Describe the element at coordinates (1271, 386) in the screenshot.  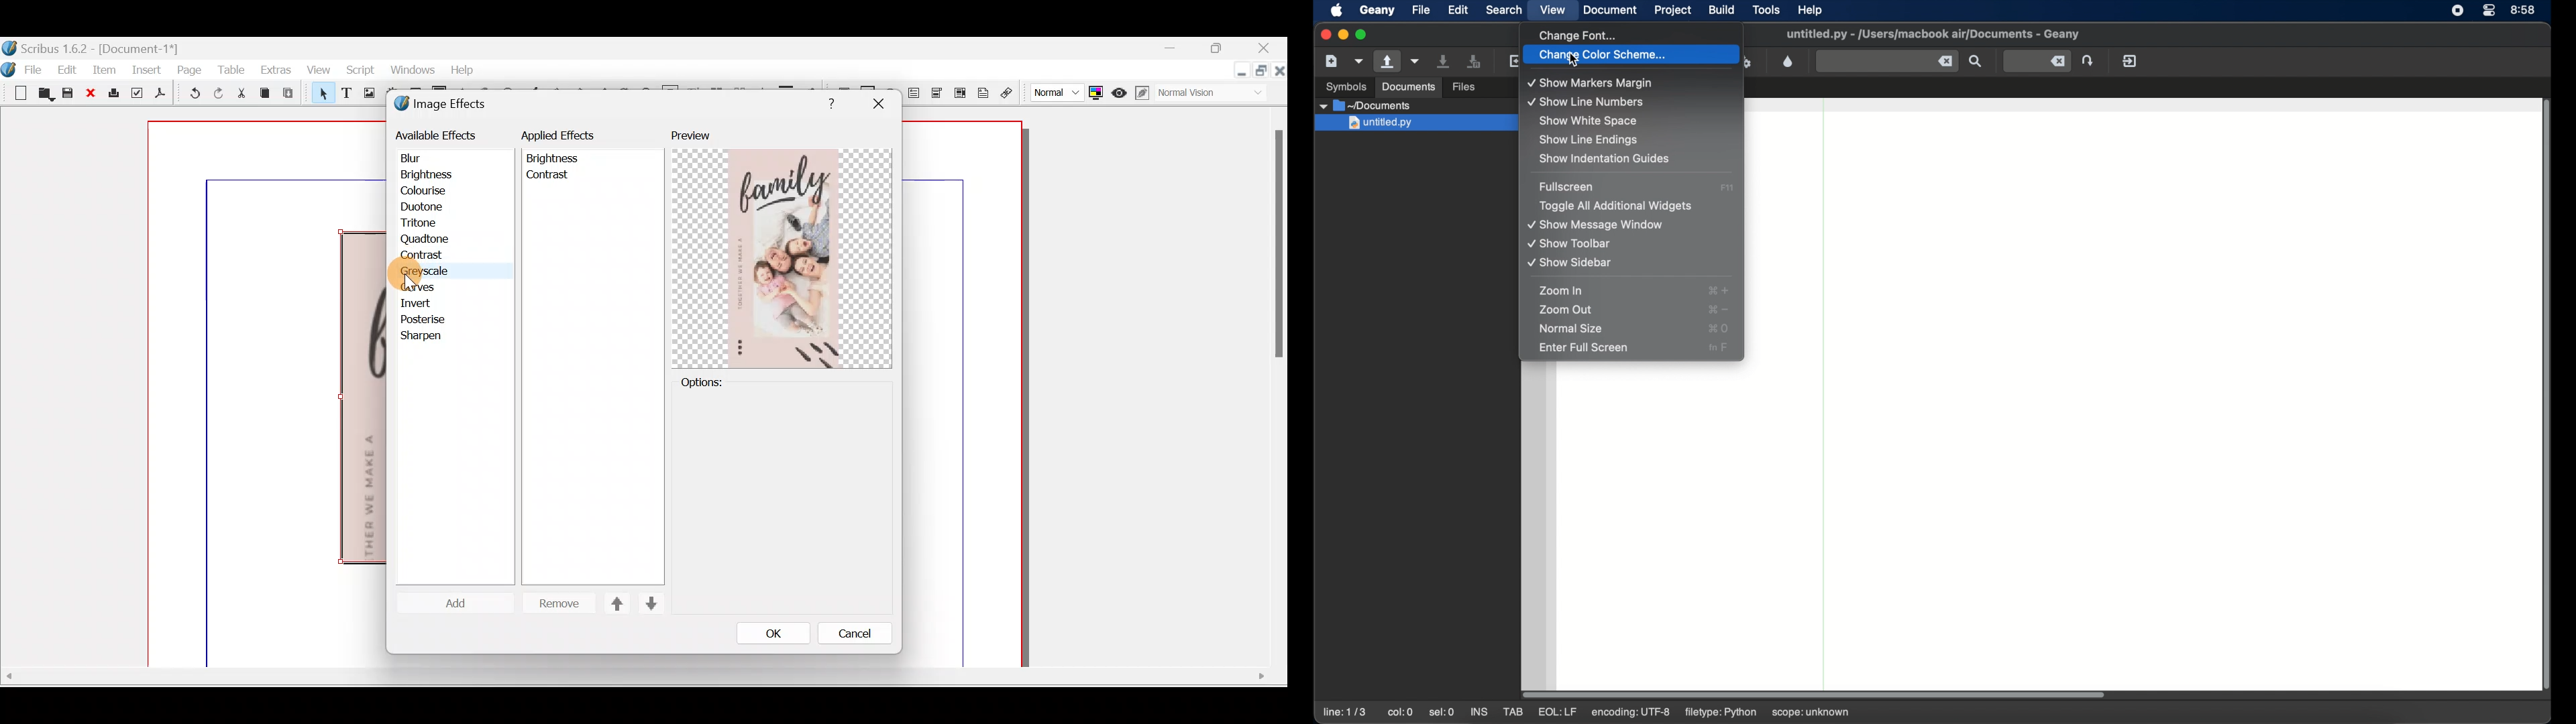
I see `Scroll bar` at that location.